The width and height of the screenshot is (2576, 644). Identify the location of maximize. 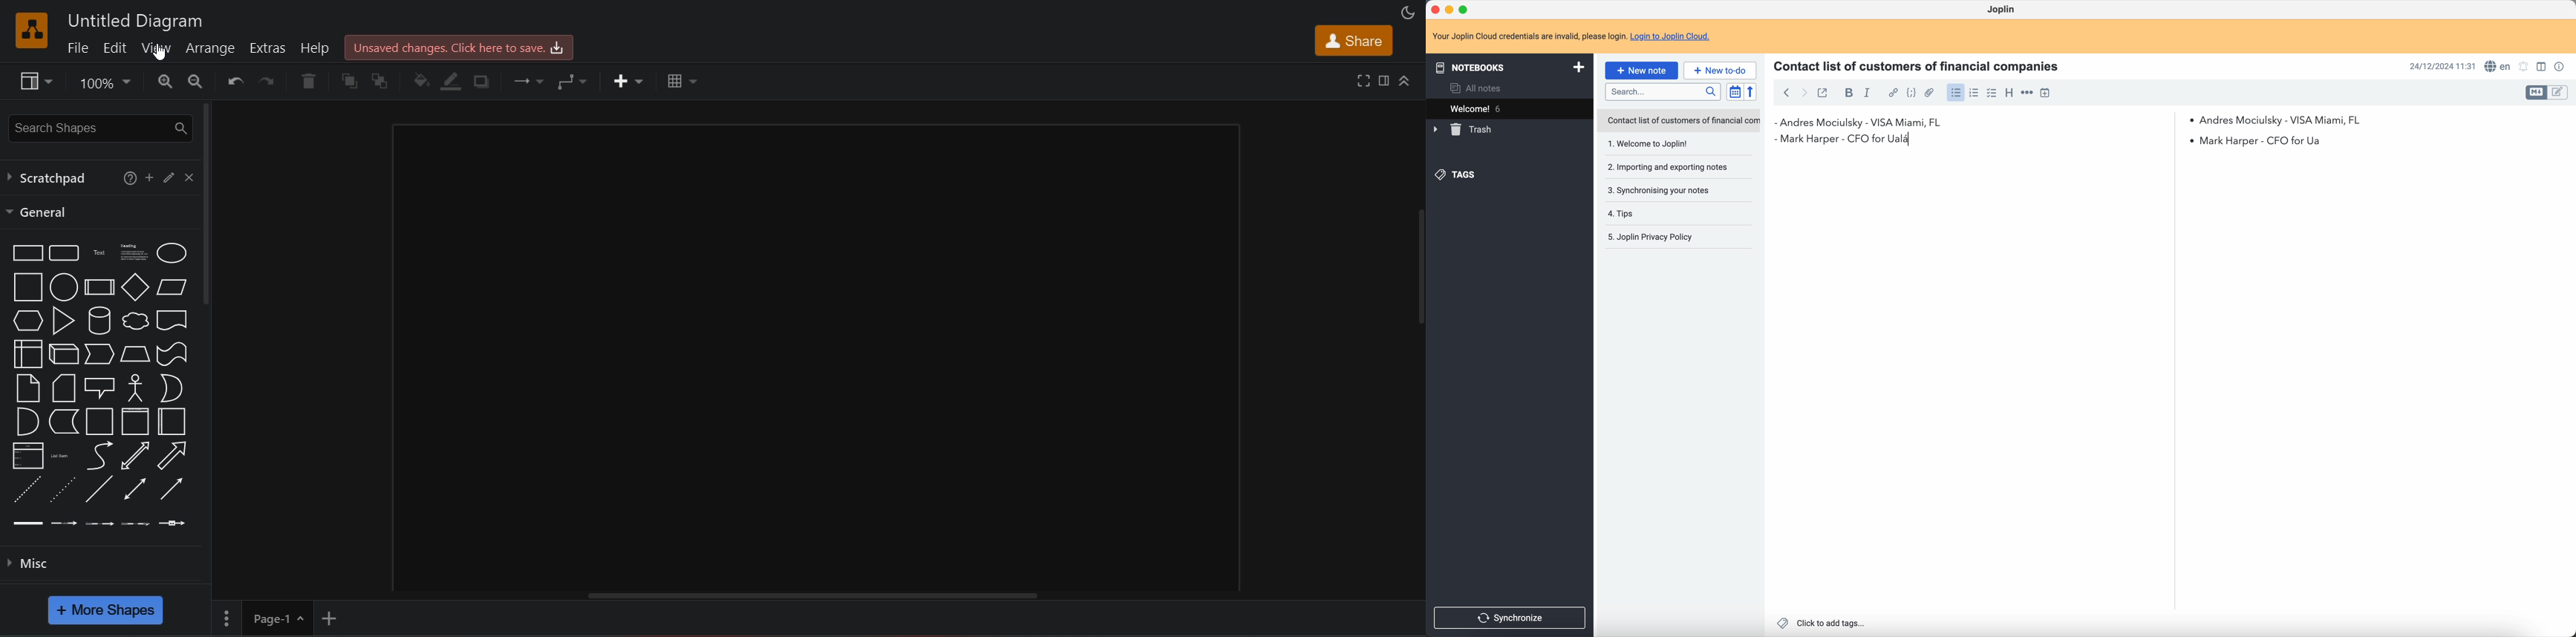
(1466, 8).